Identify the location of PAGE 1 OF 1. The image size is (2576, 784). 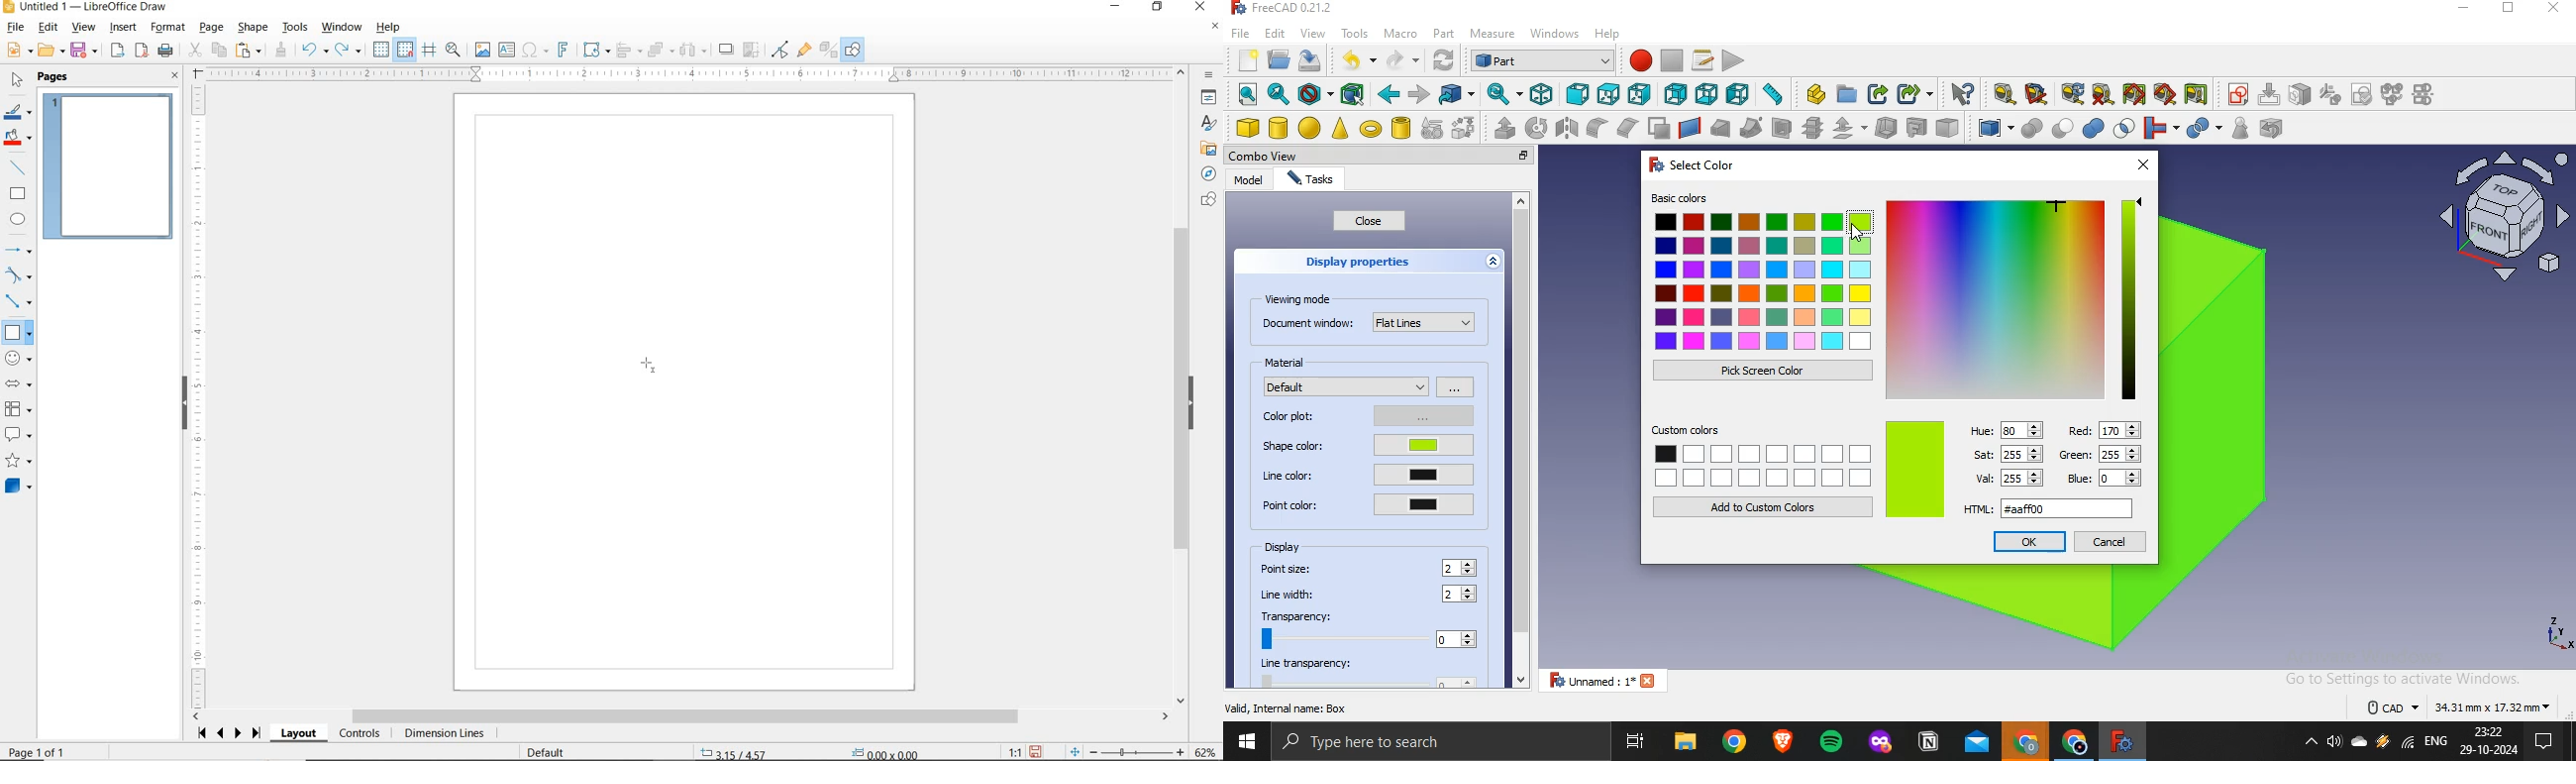
(37, 754).